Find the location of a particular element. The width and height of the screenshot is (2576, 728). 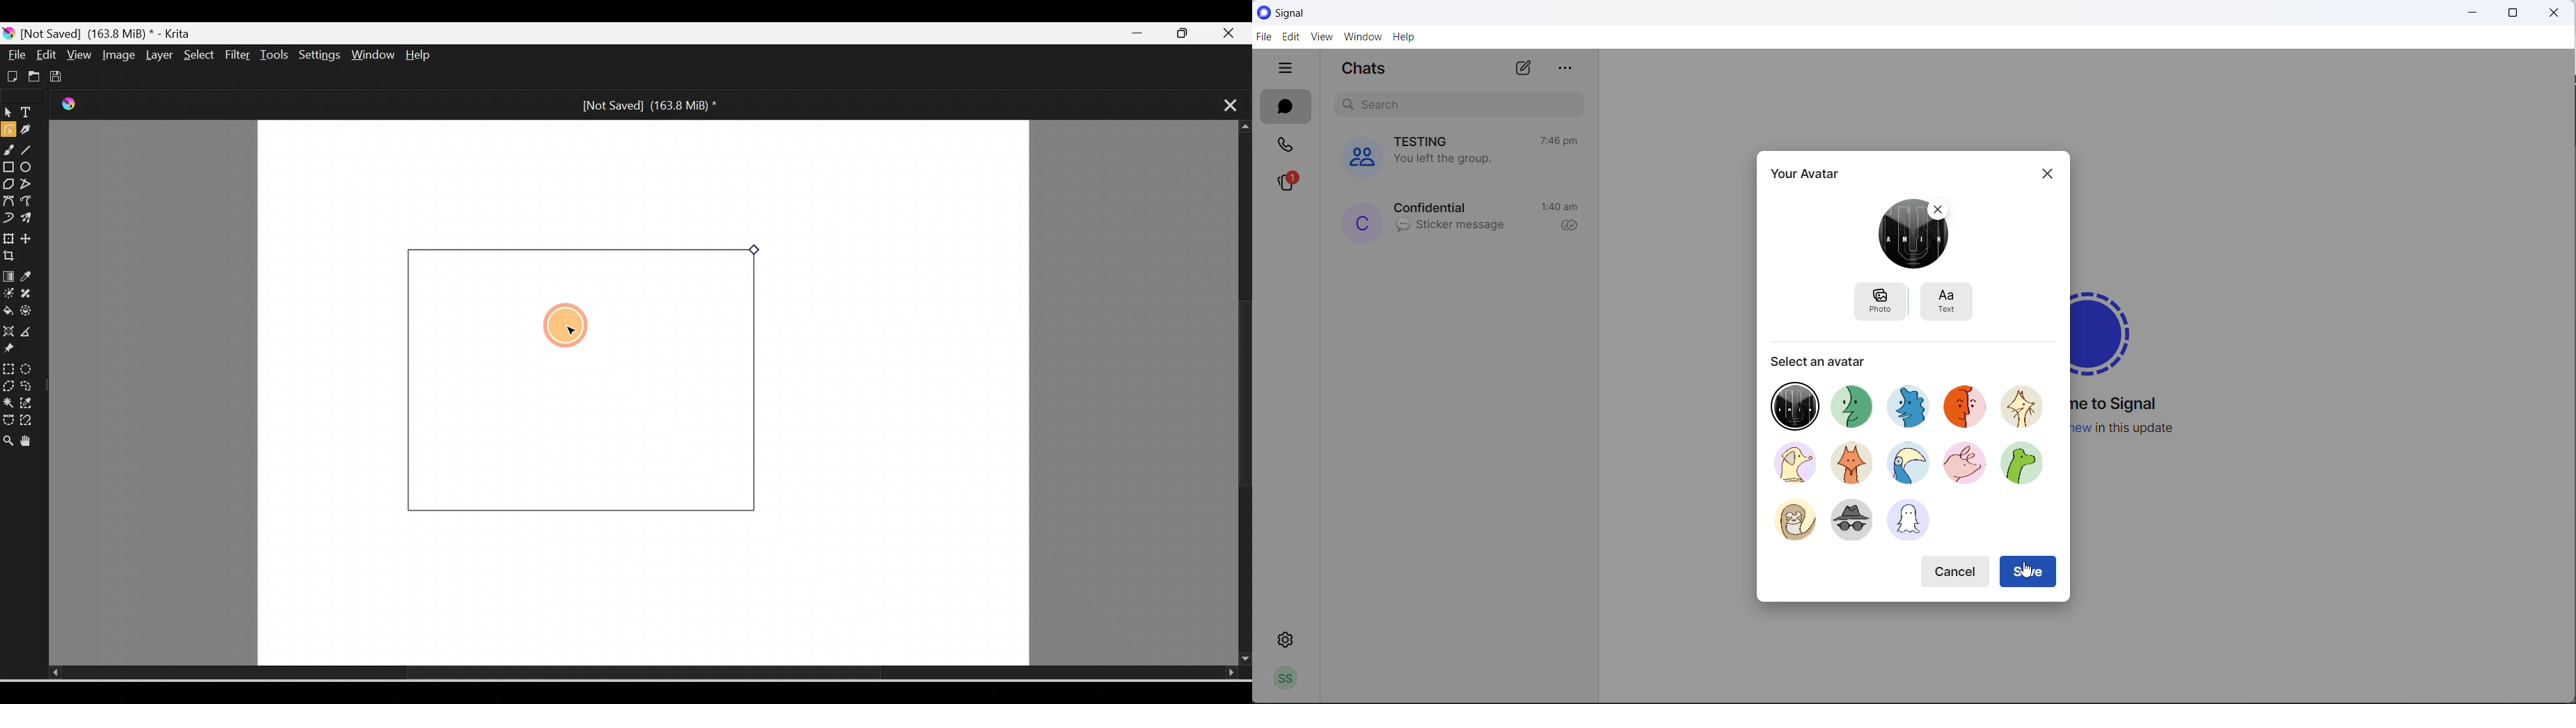

Open existing document is located at coordinates (32, 76).